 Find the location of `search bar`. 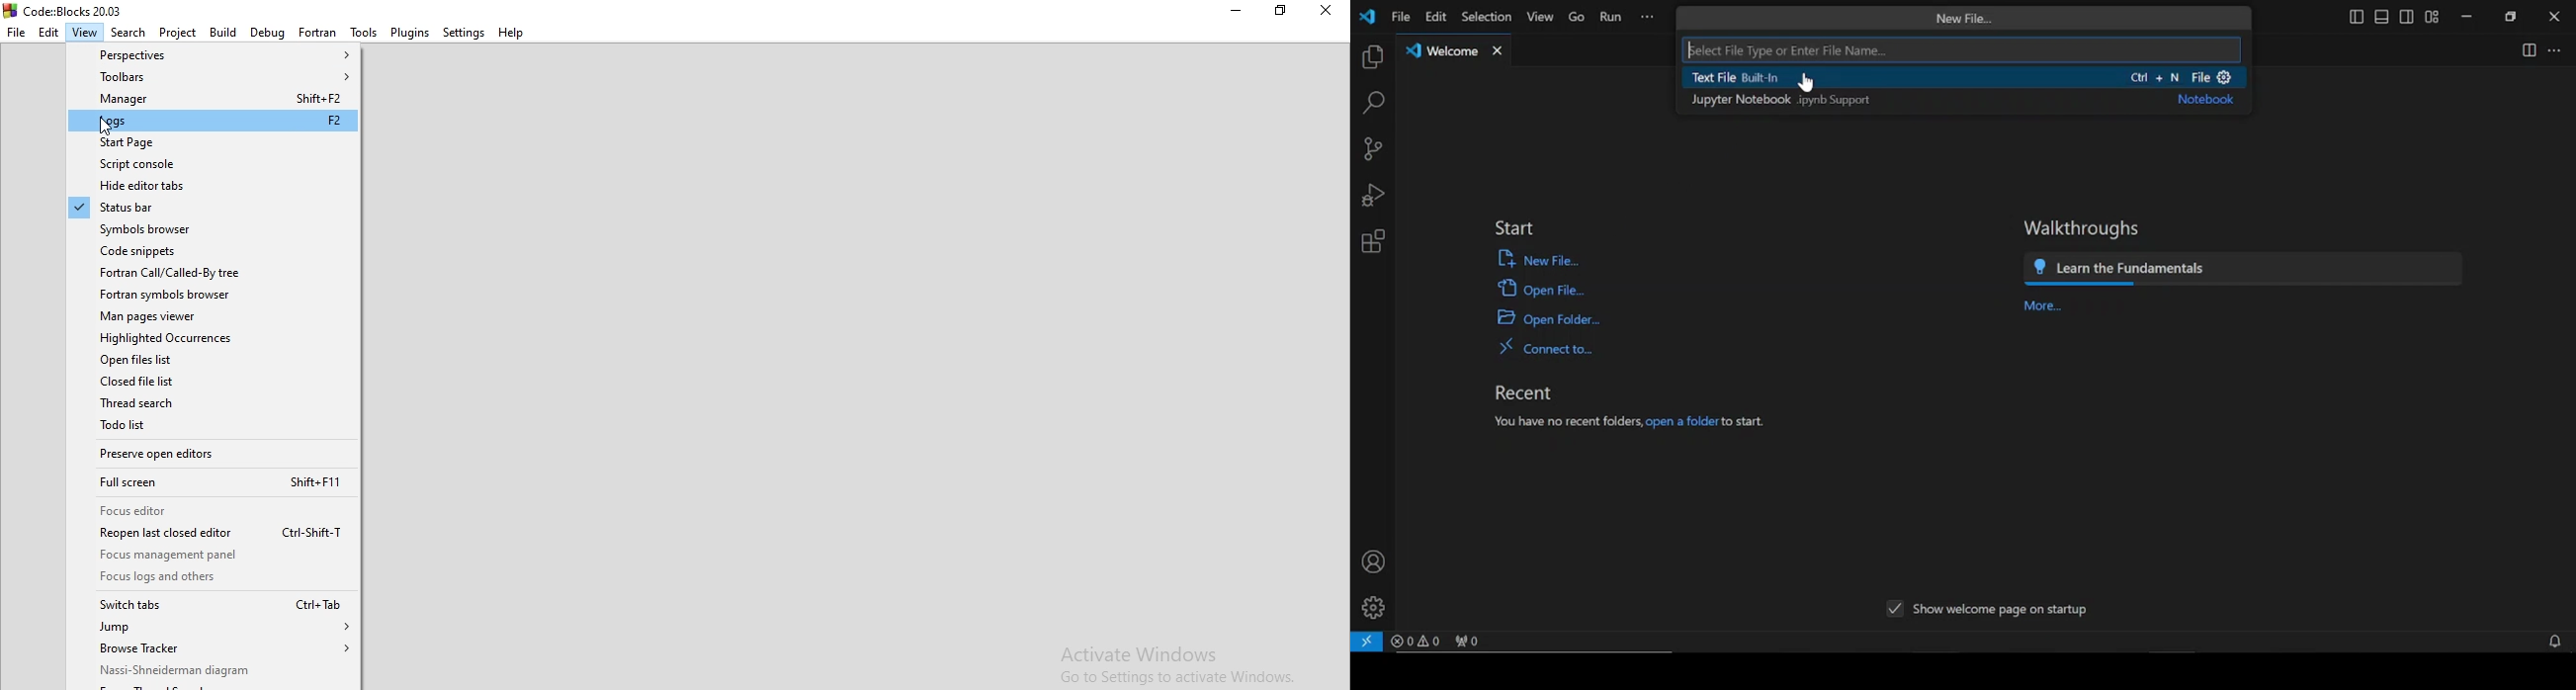

search bar is located at coordinates (1990, 17).